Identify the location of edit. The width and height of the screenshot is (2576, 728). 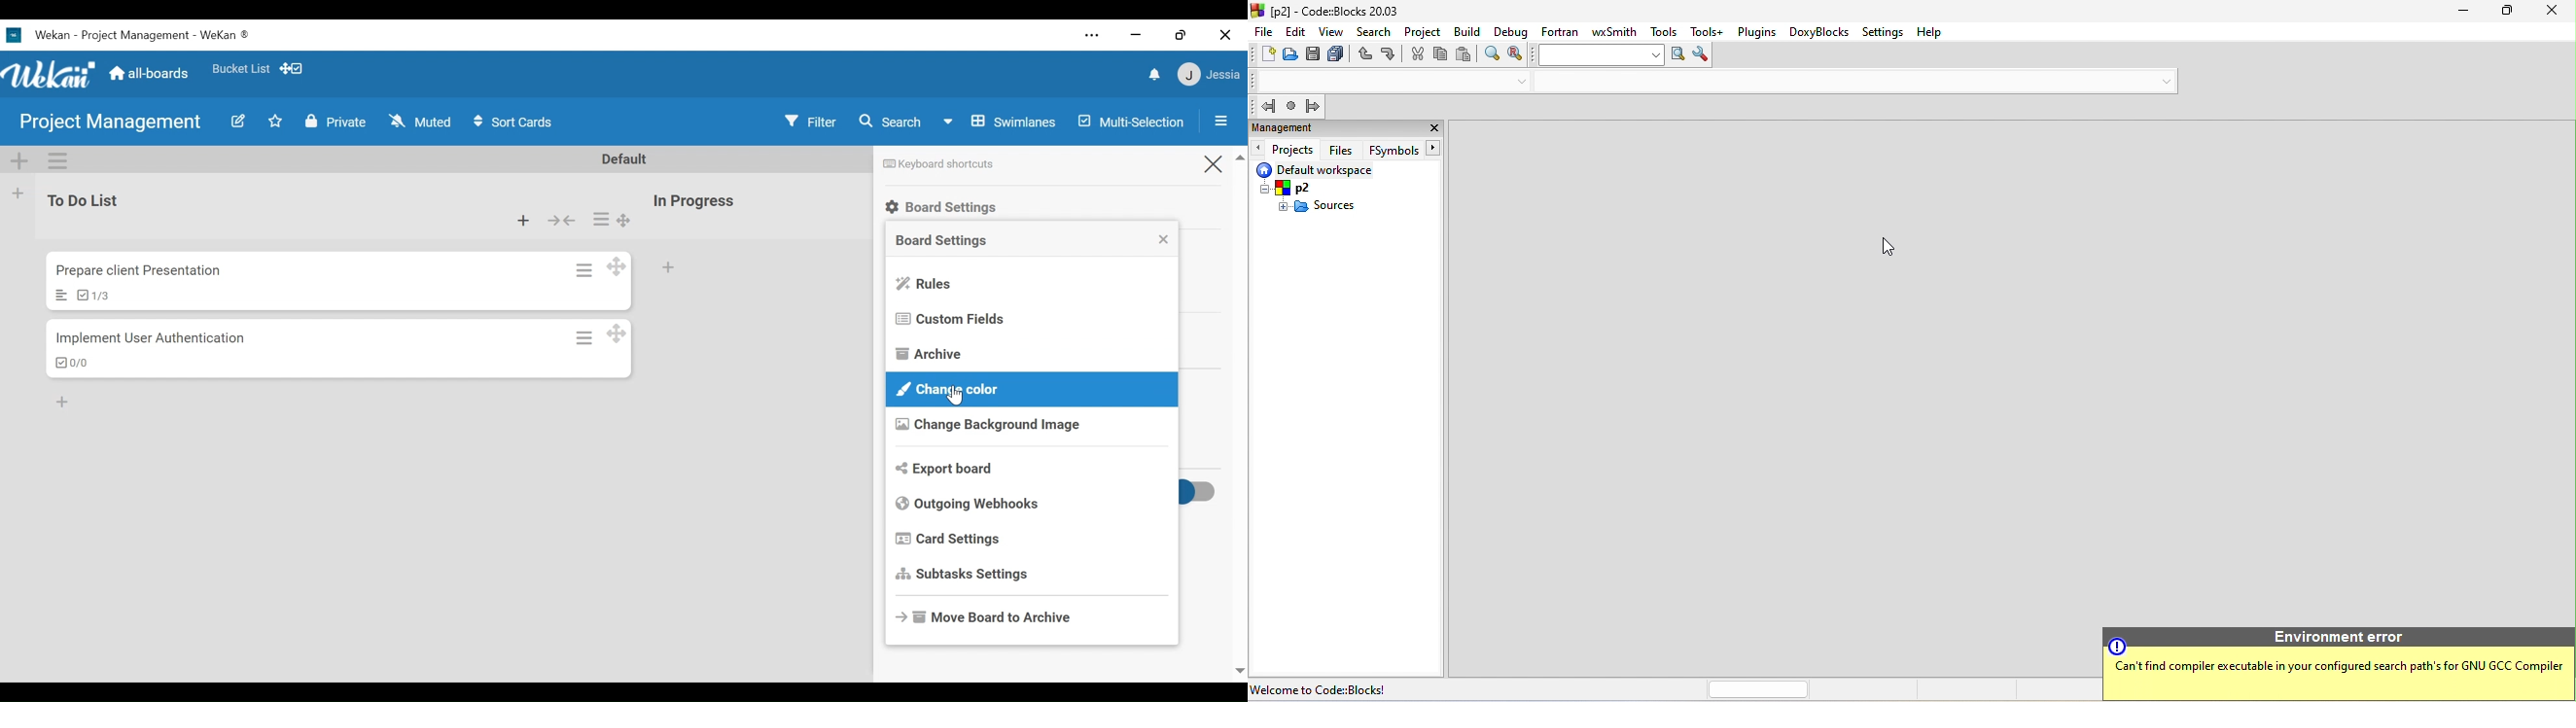
(1296, 31).